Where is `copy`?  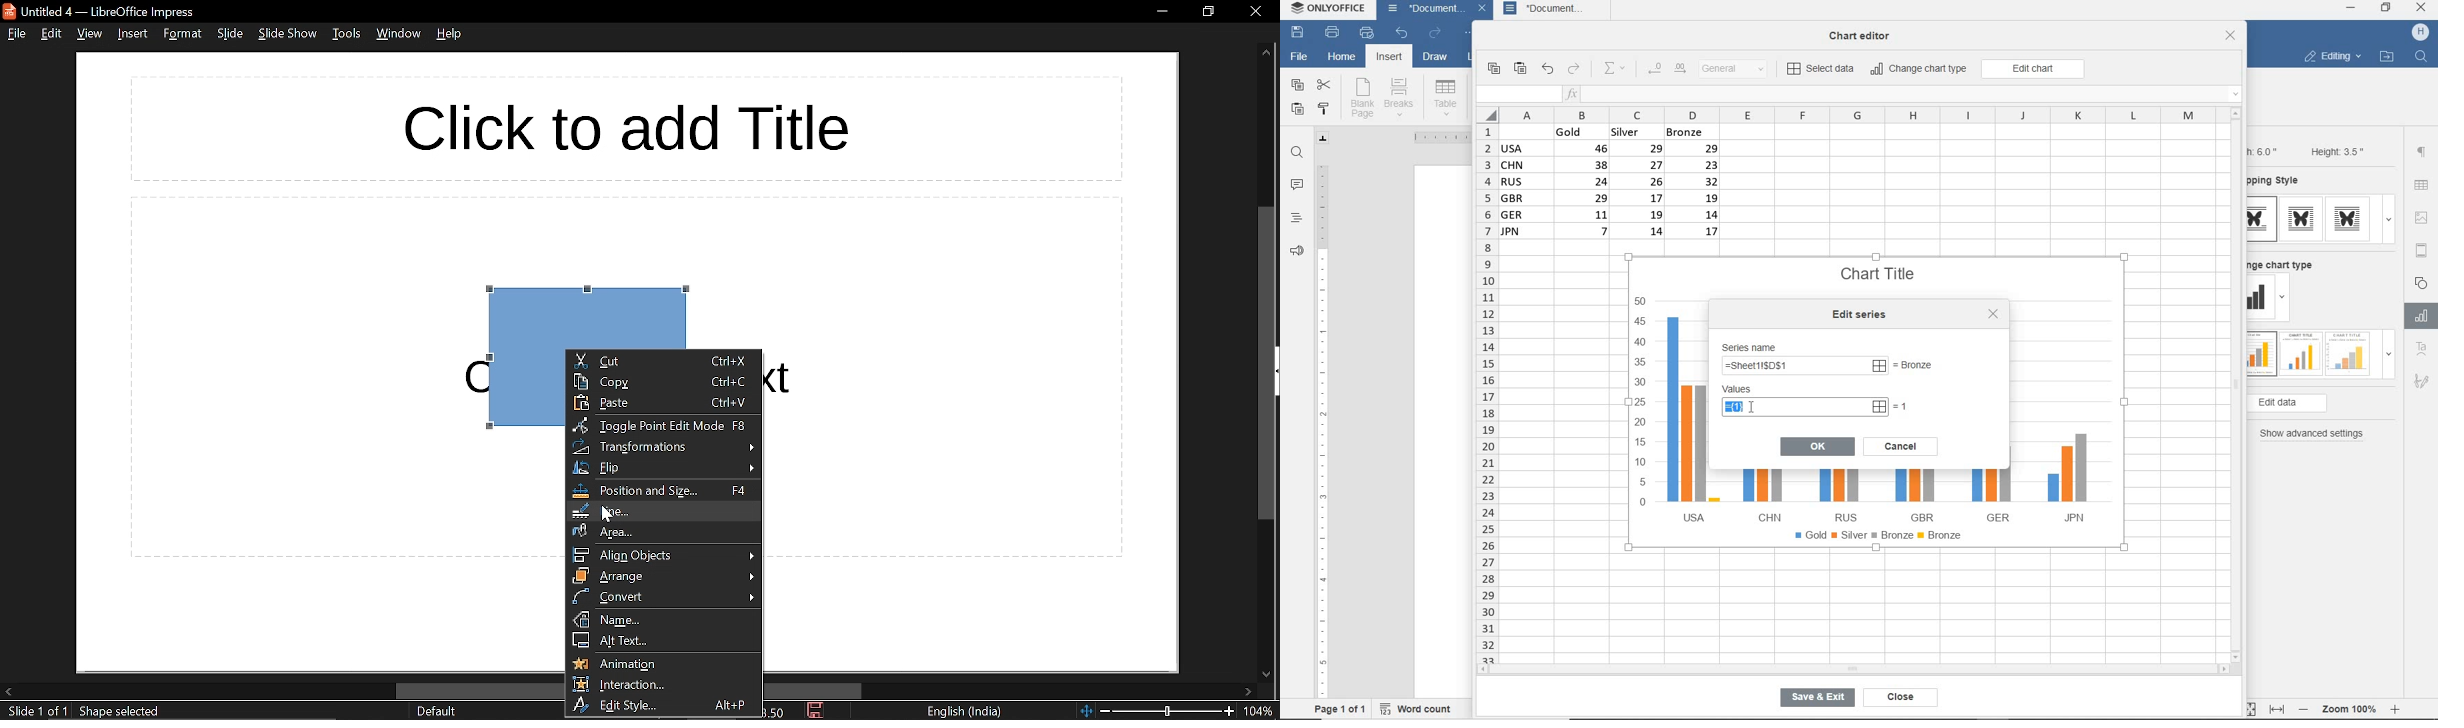 copy is located at coordinates (662, 382).